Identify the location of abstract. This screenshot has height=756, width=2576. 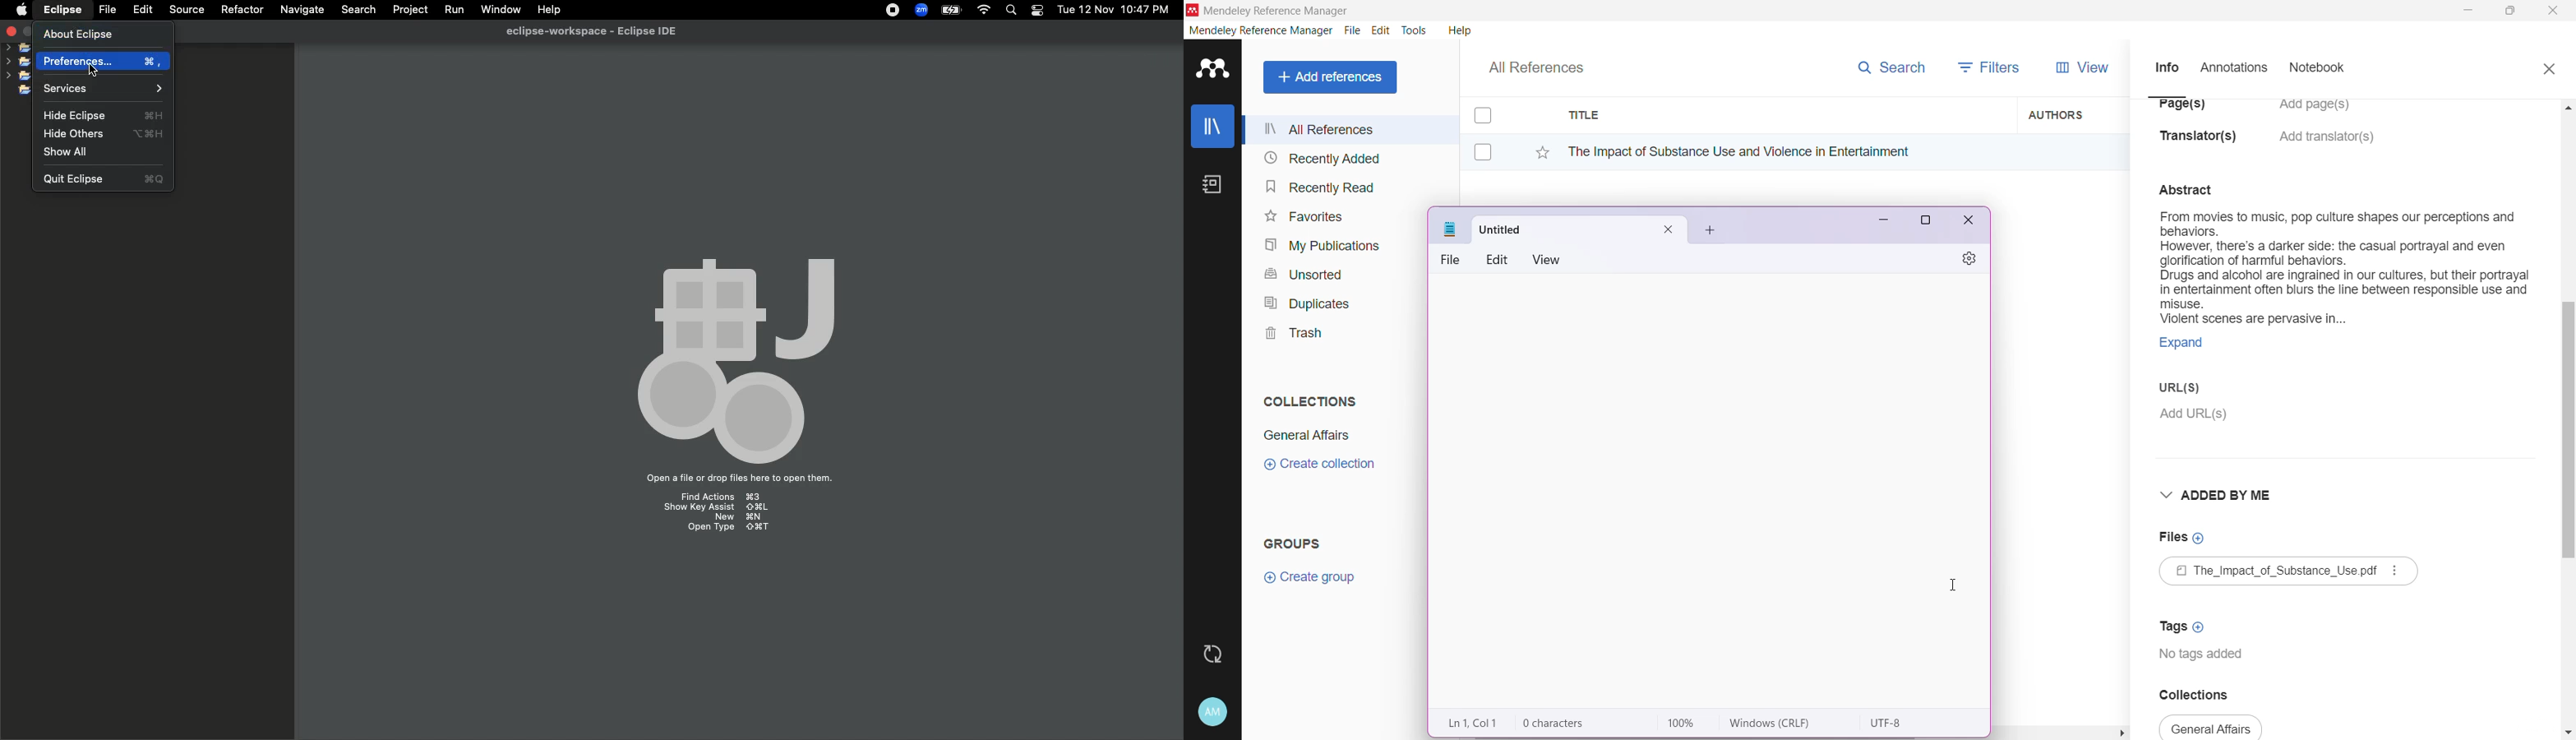
(2195, 188).